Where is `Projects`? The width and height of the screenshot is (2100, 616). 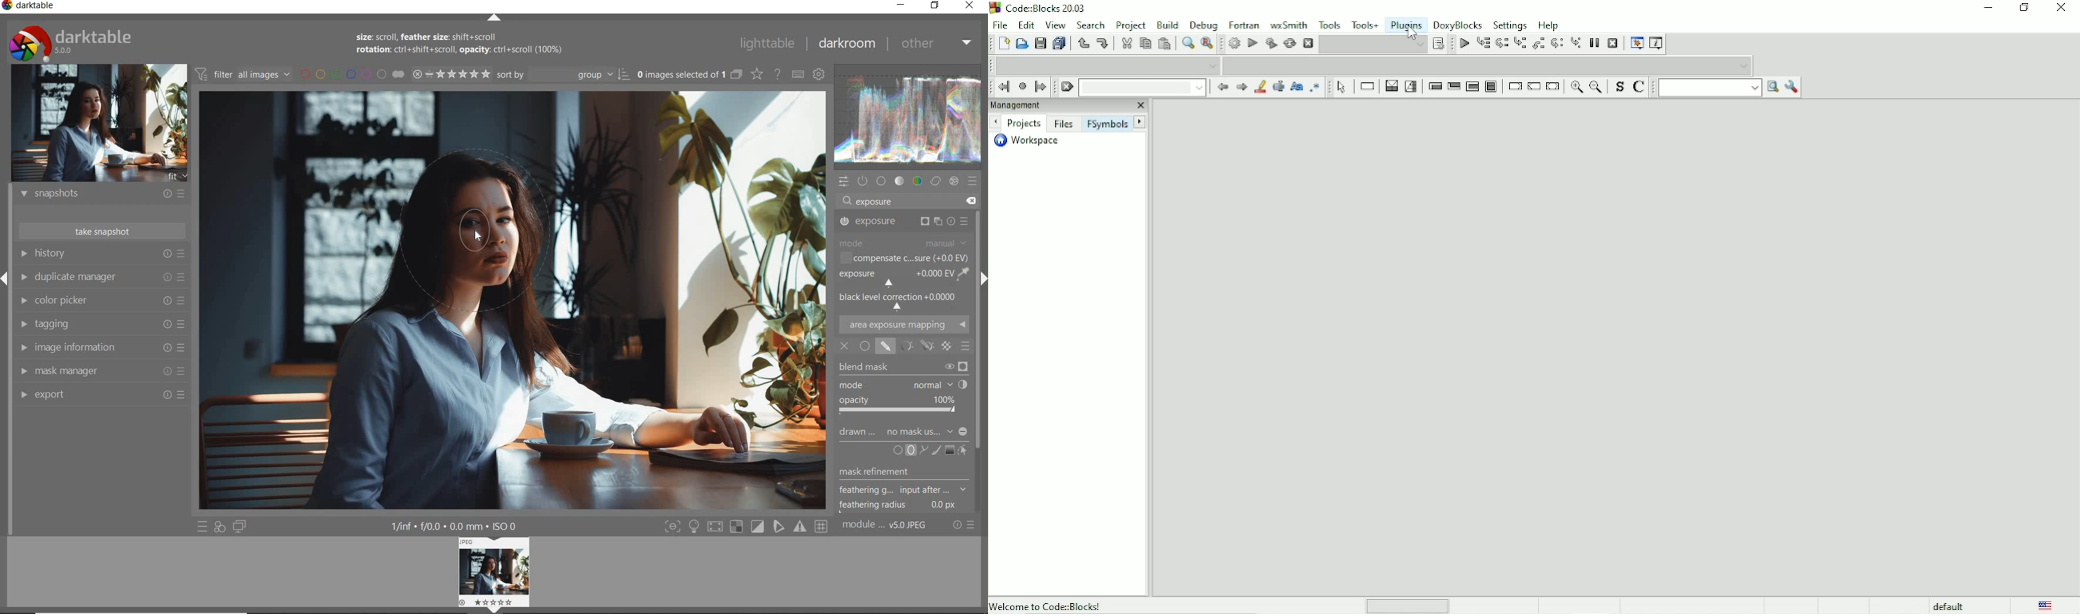 Projects is located at coordinates (1024, 124).